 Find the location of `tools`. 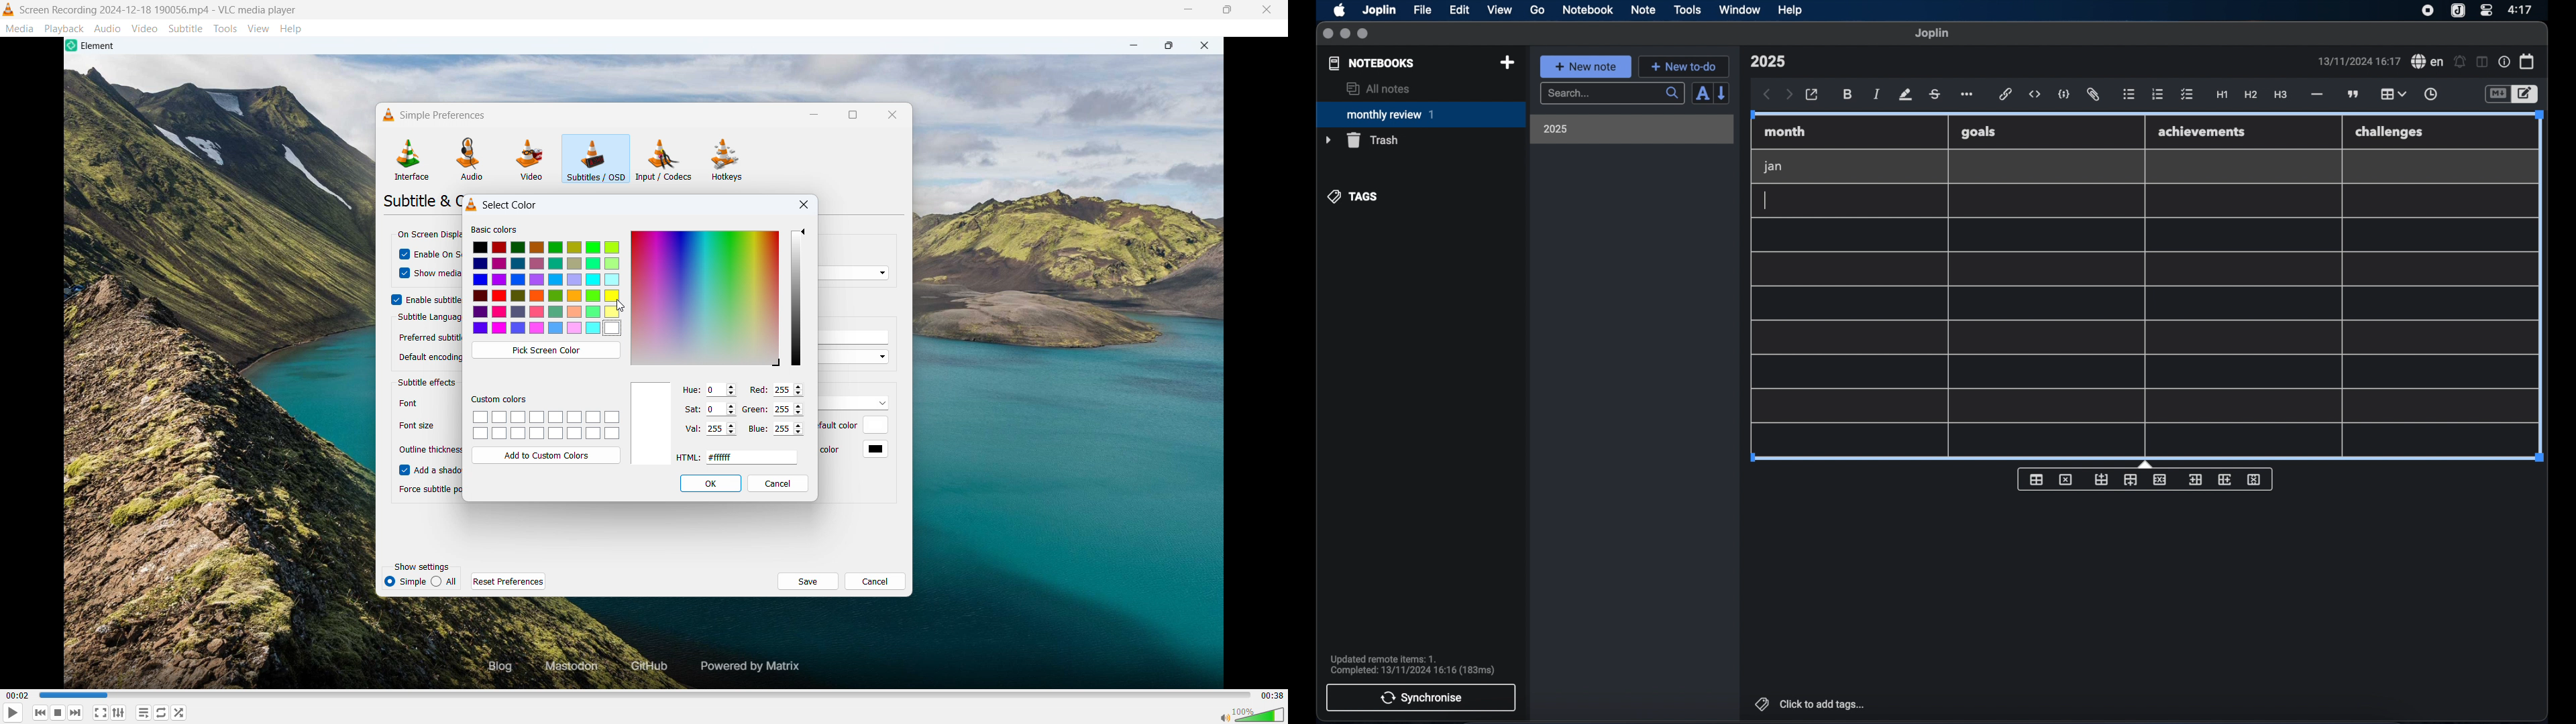

tools is located at coordinates (1687, 9).